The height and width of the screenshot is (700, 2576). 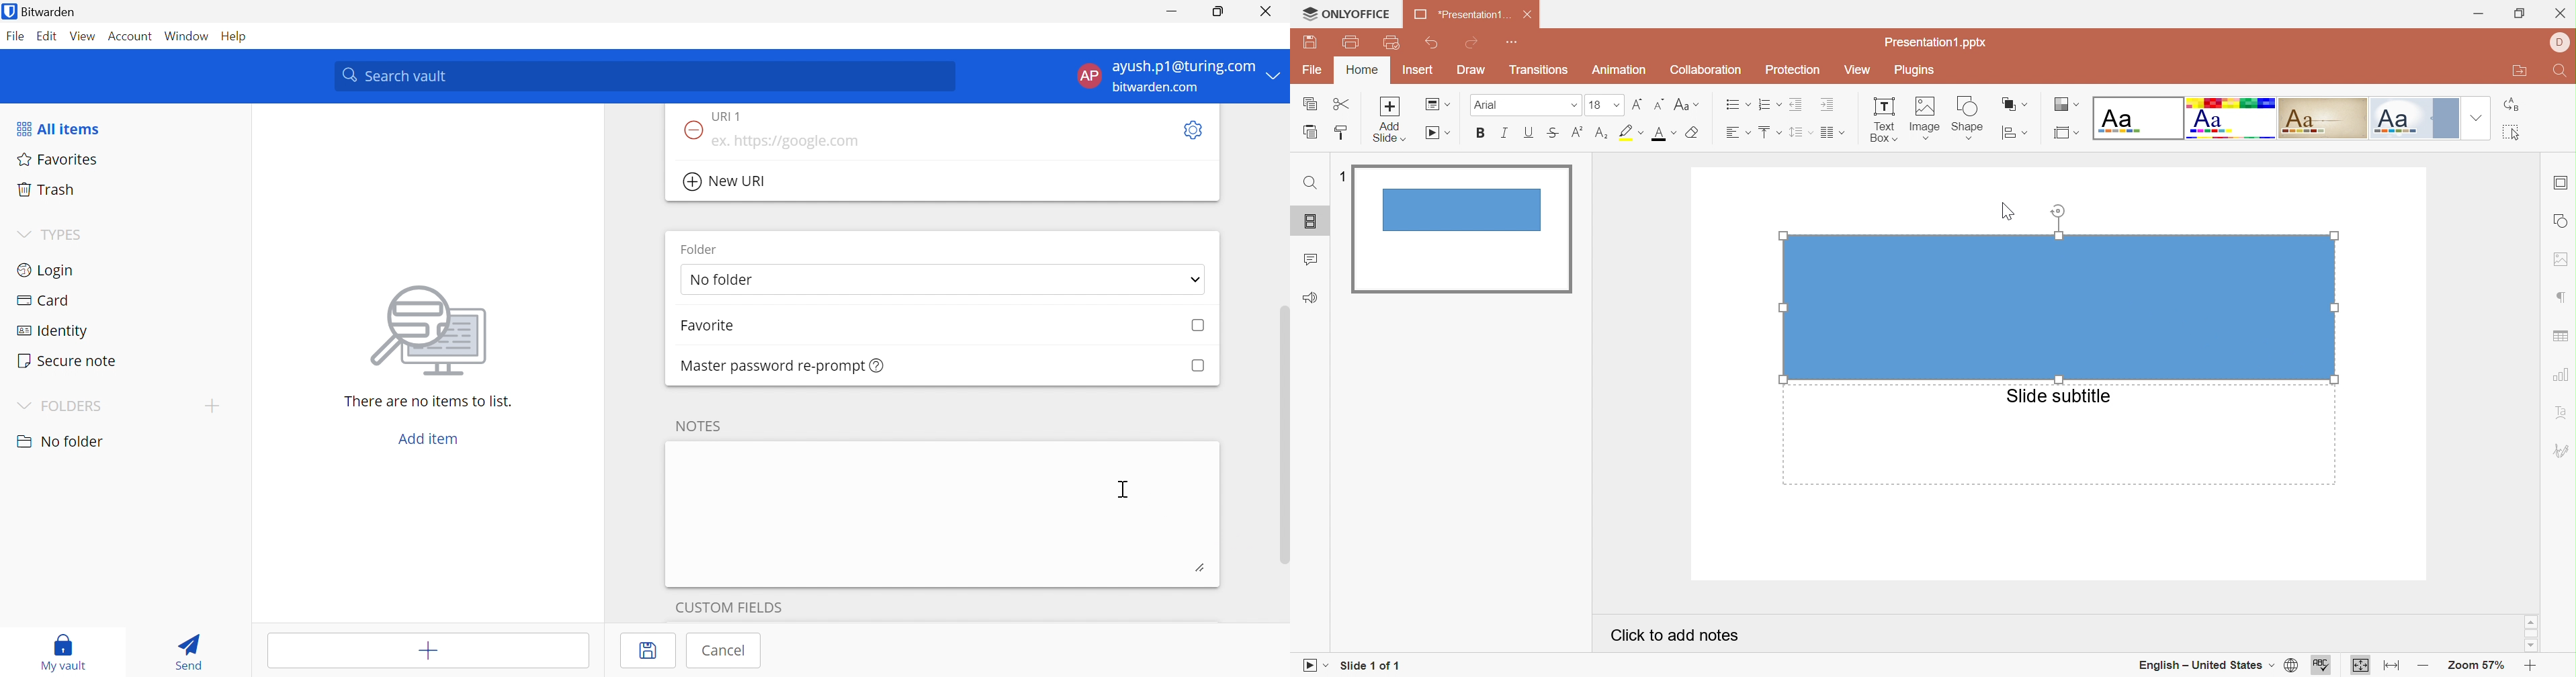 I want to click on Drop down, so click(x=2477, y=118).